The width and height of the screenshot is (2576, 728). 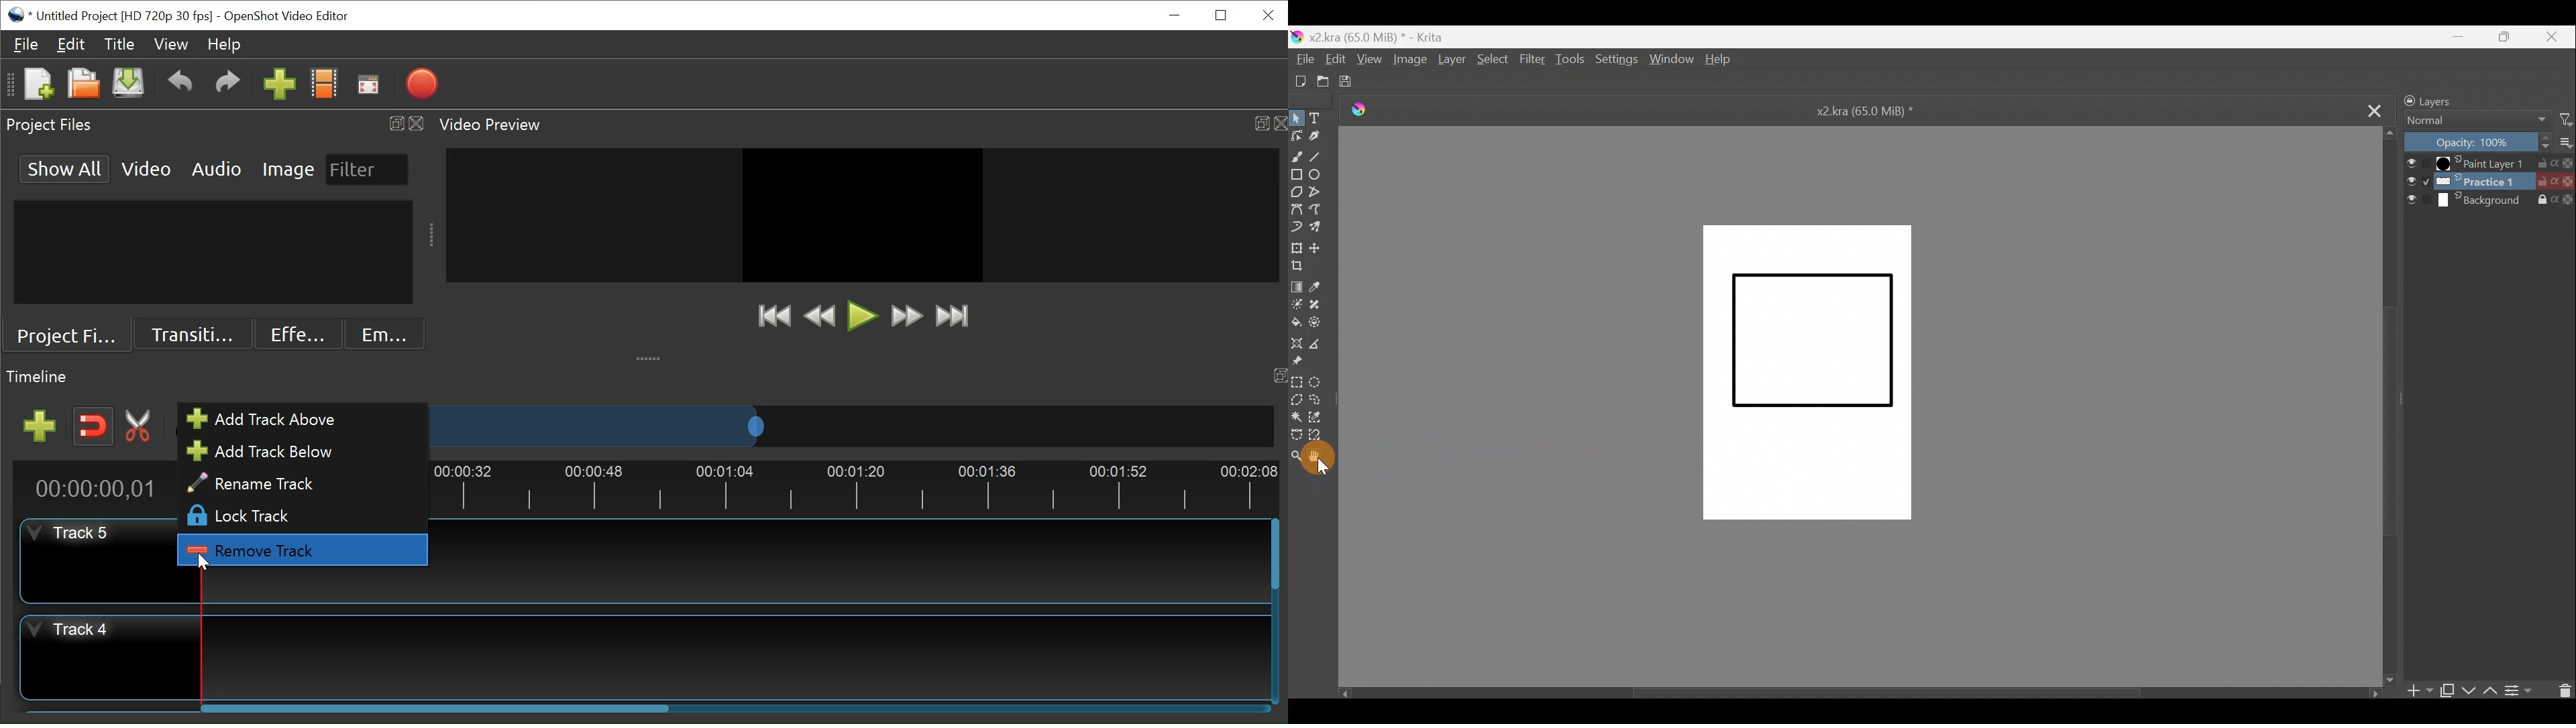 What do you see at coordinates (1318, 342) in the screenshot?
I see `Measure distance between two points` at bounding box center [1318, 342].